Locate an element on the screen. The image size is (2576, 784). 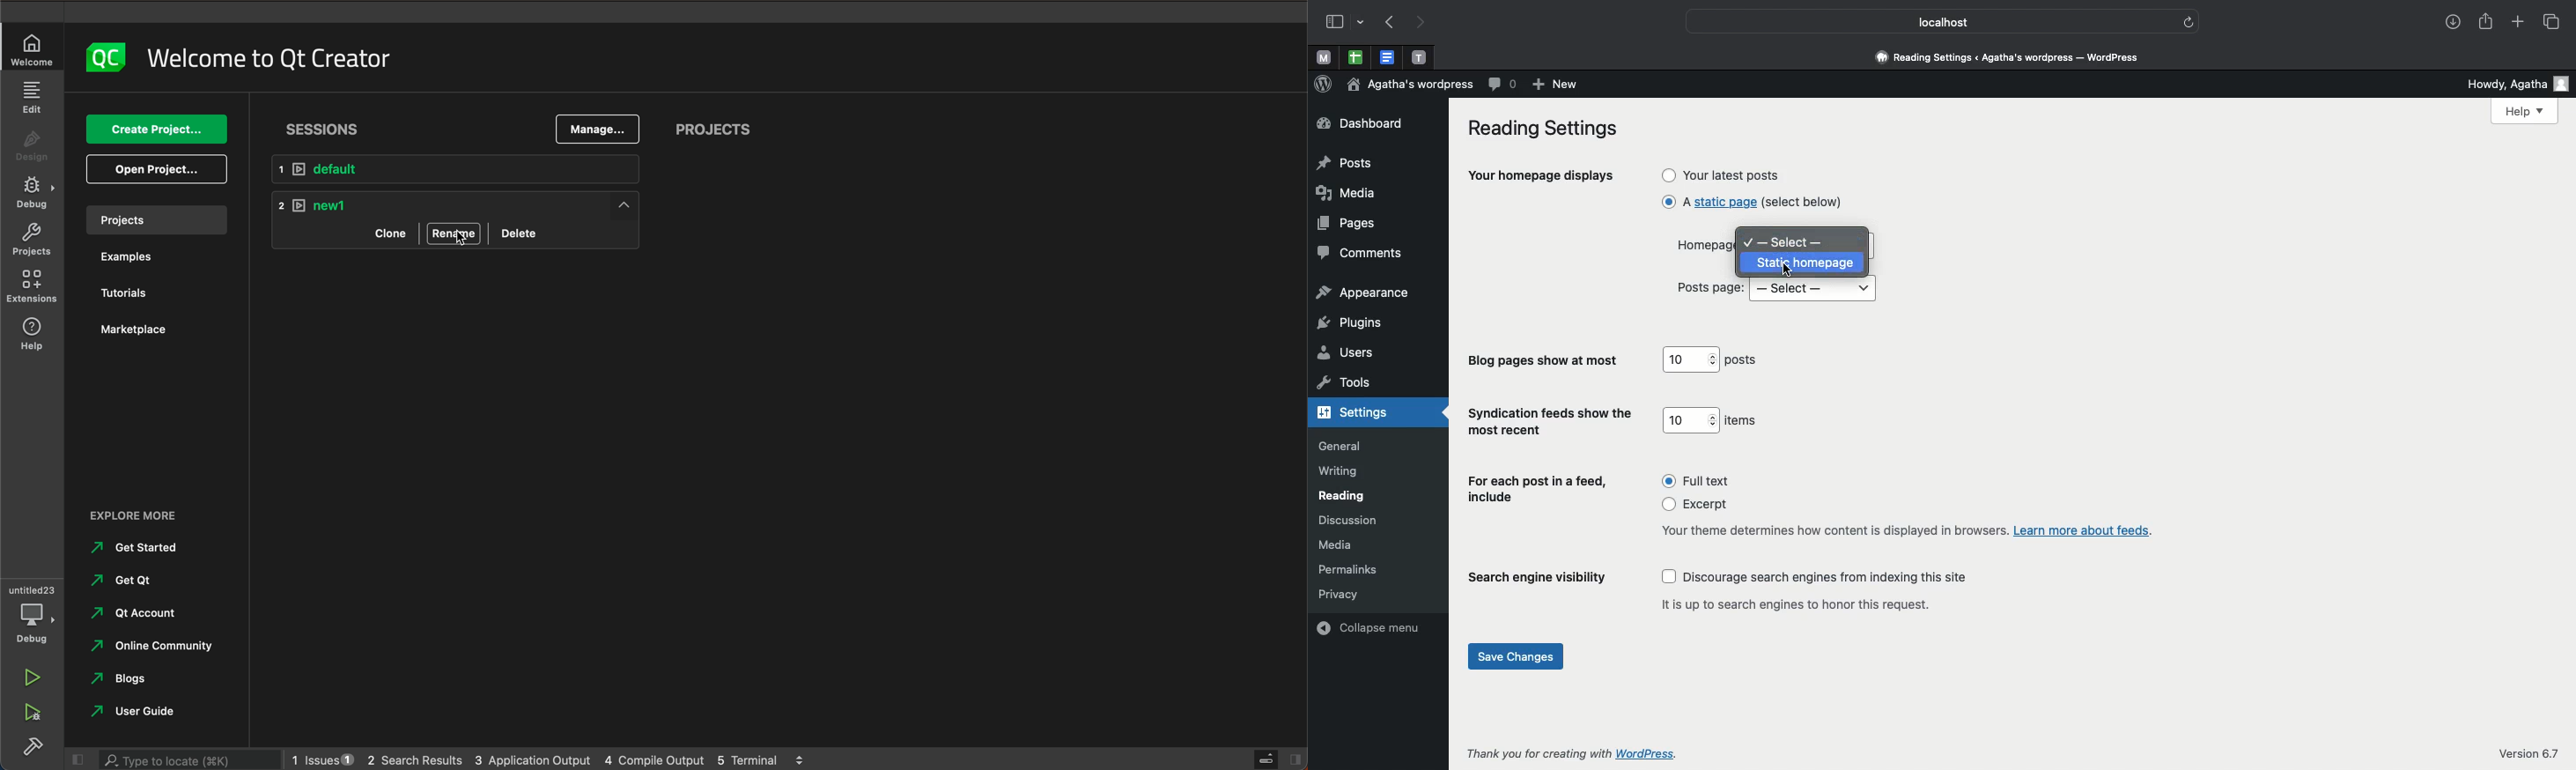
dashboard  is located at coordinates (1360, 123).